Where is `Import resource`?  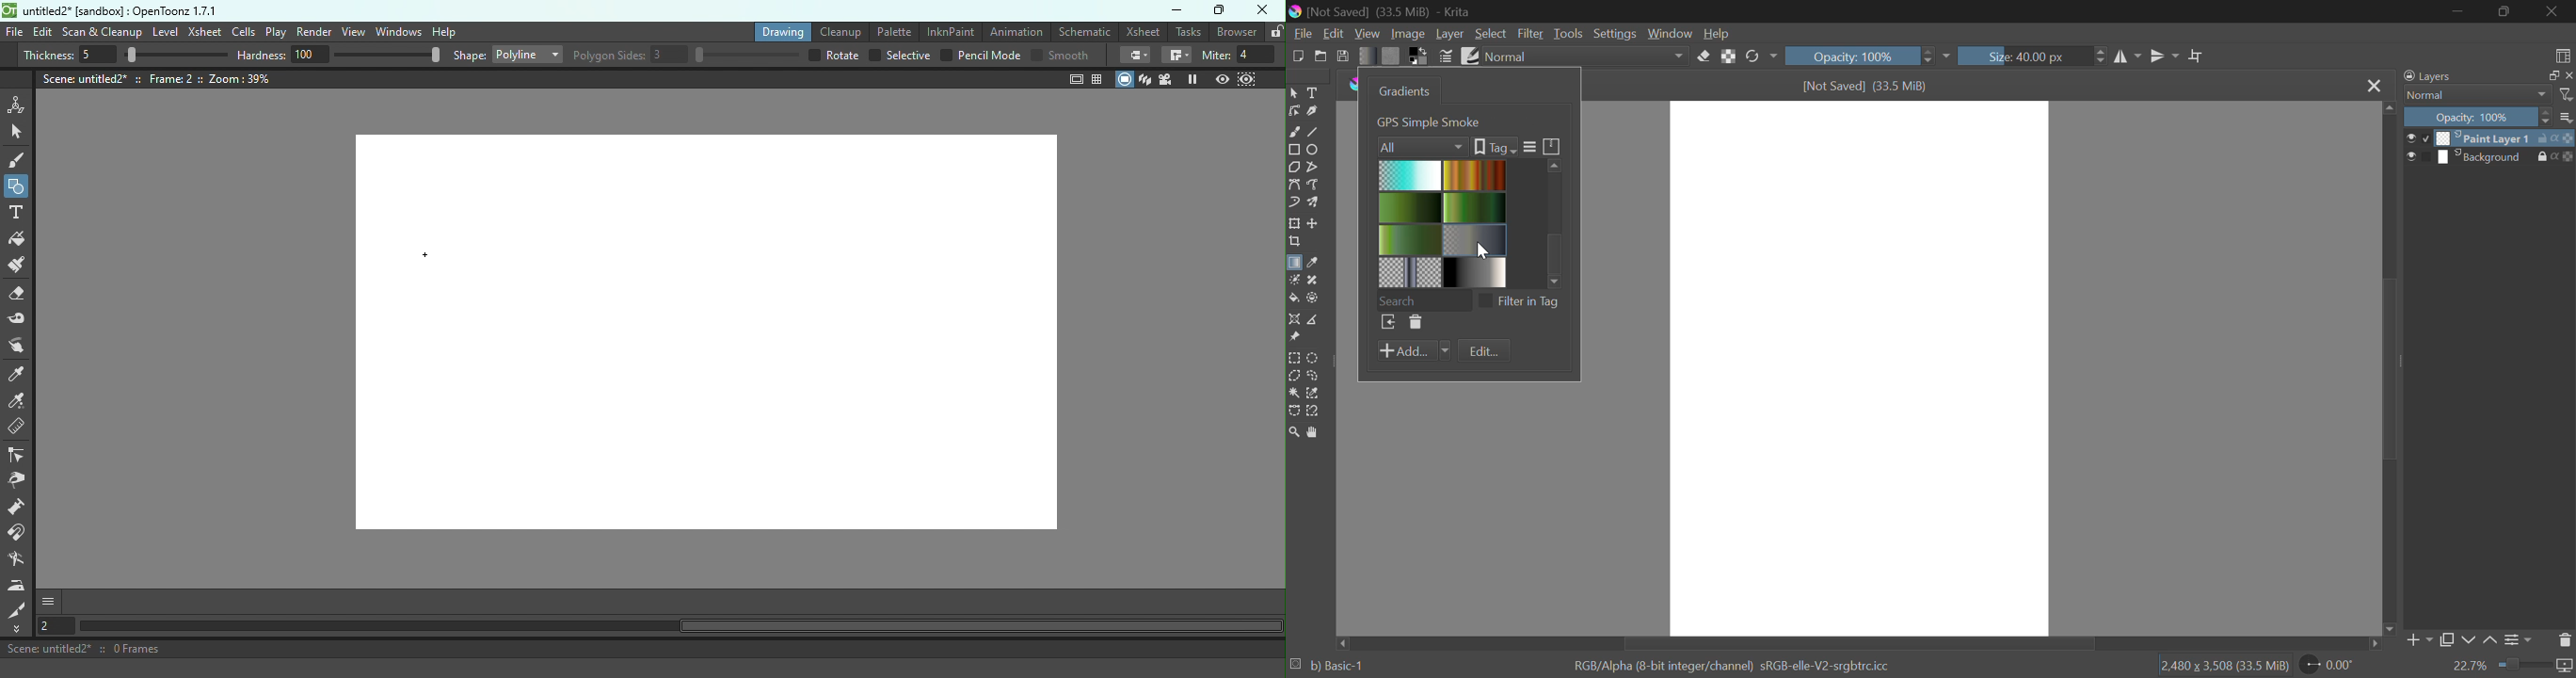 Import resource is located at coordinates (1388, 324).